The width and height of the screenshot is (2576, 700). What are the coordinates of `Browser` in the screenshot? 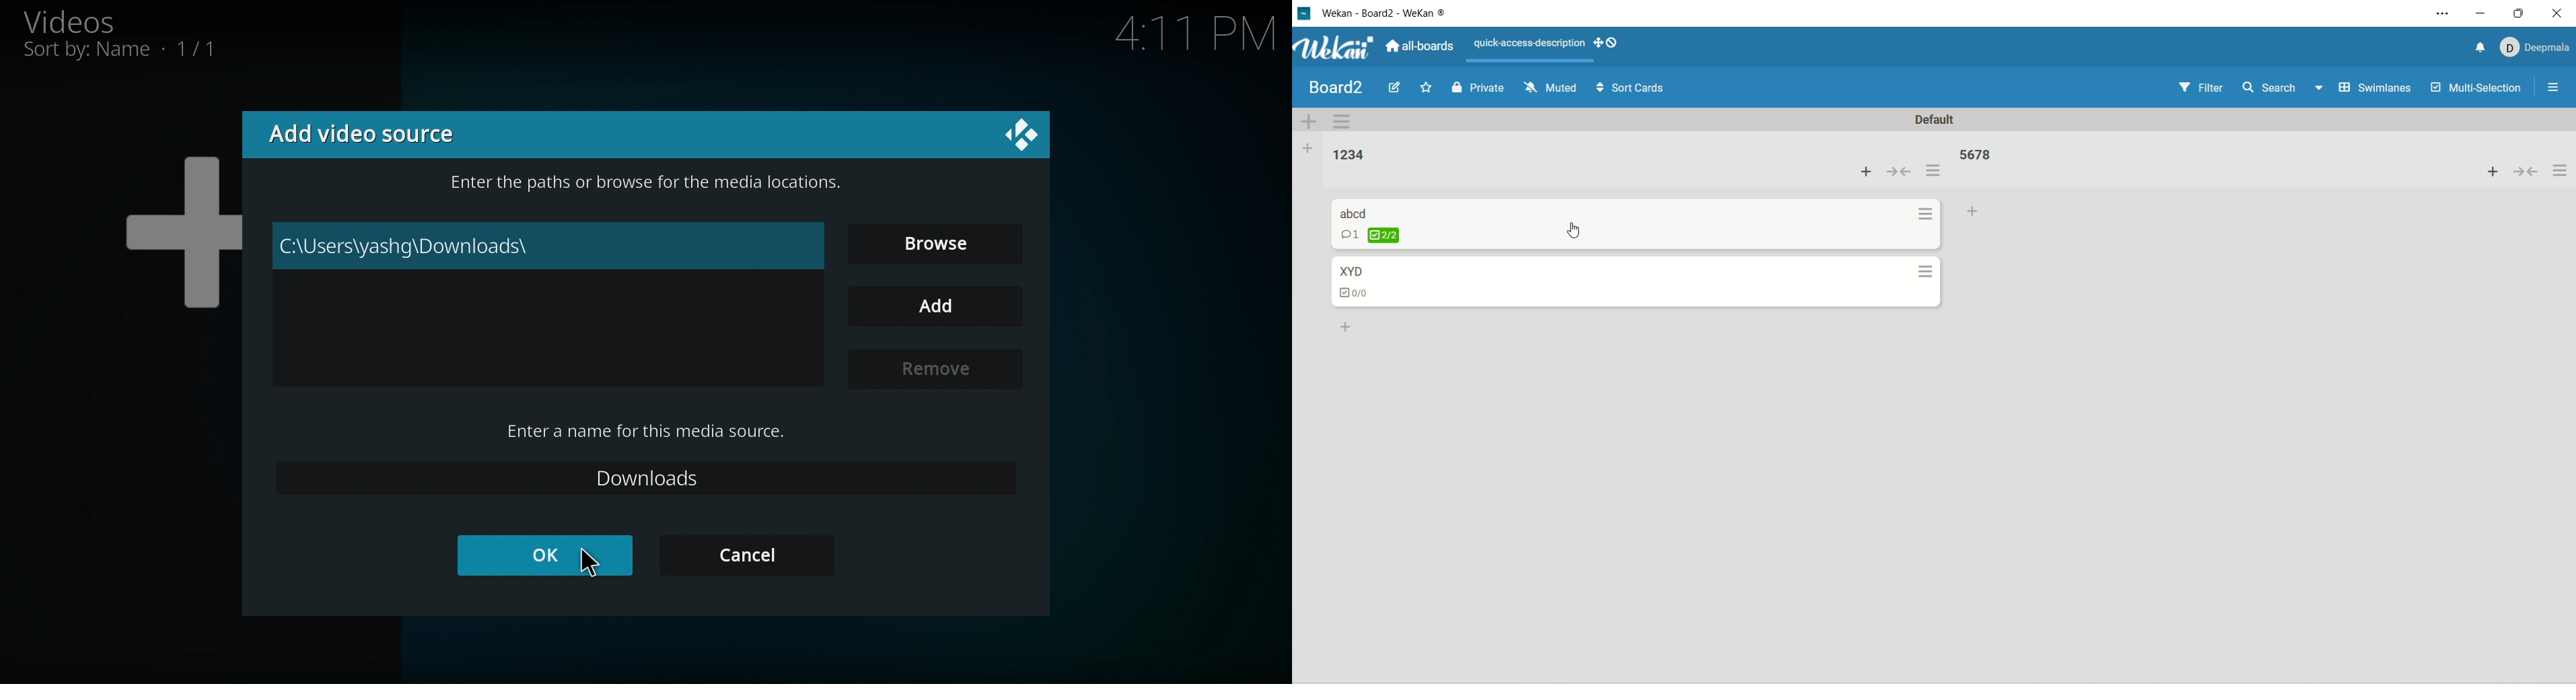 It's located at (939, 242).